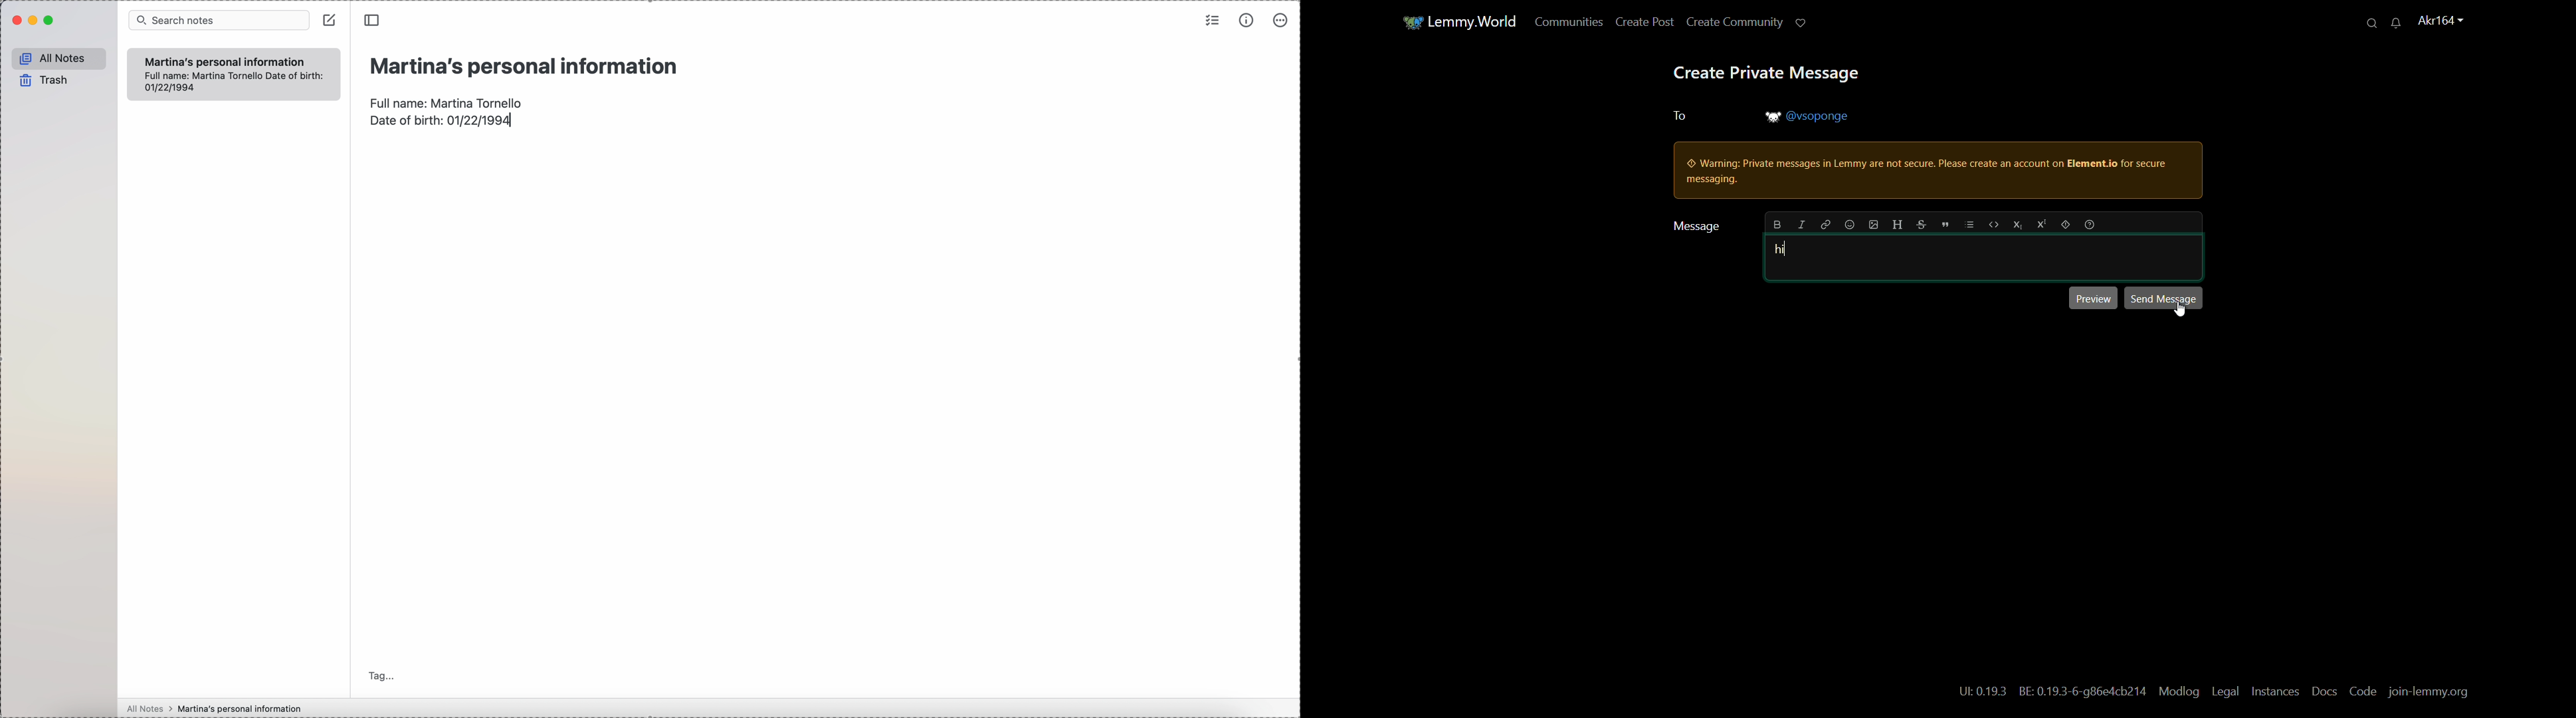  Describe the element at coordinates (219, 20) in the screenshot. I see `search bar` at that location.